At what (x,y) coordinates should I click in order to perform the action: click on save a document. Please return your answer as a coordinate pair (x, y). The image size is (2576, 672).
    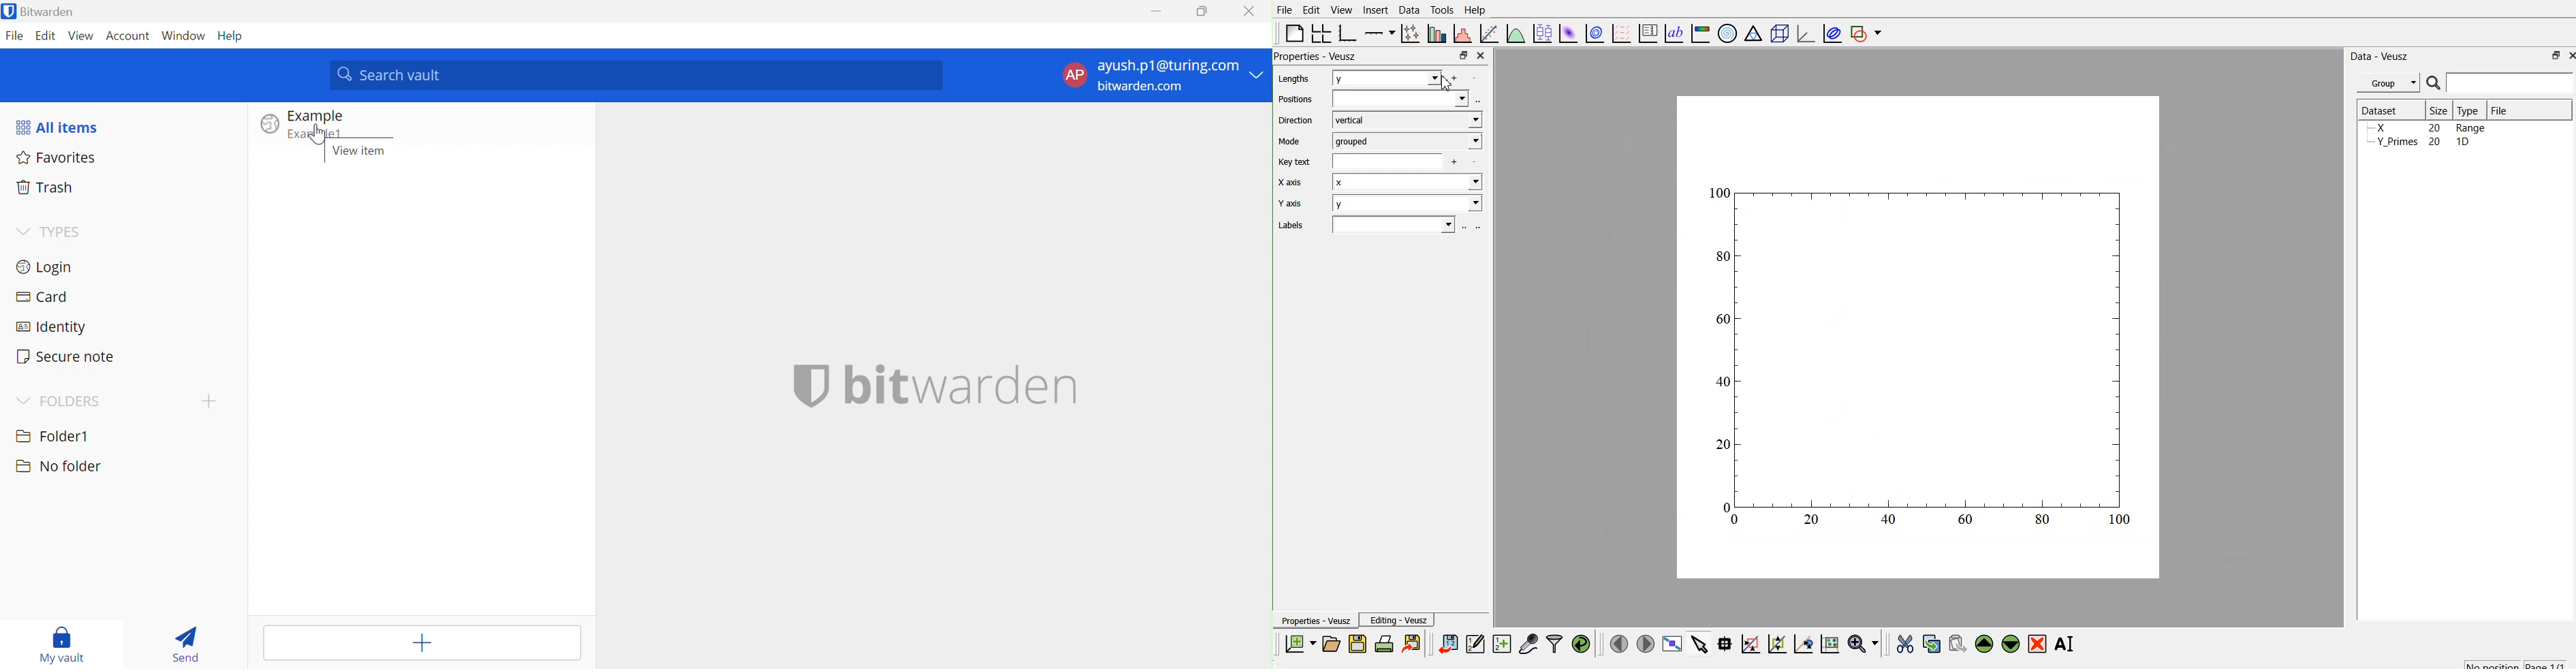
    Looking at the image, I should click on (1357, 644).